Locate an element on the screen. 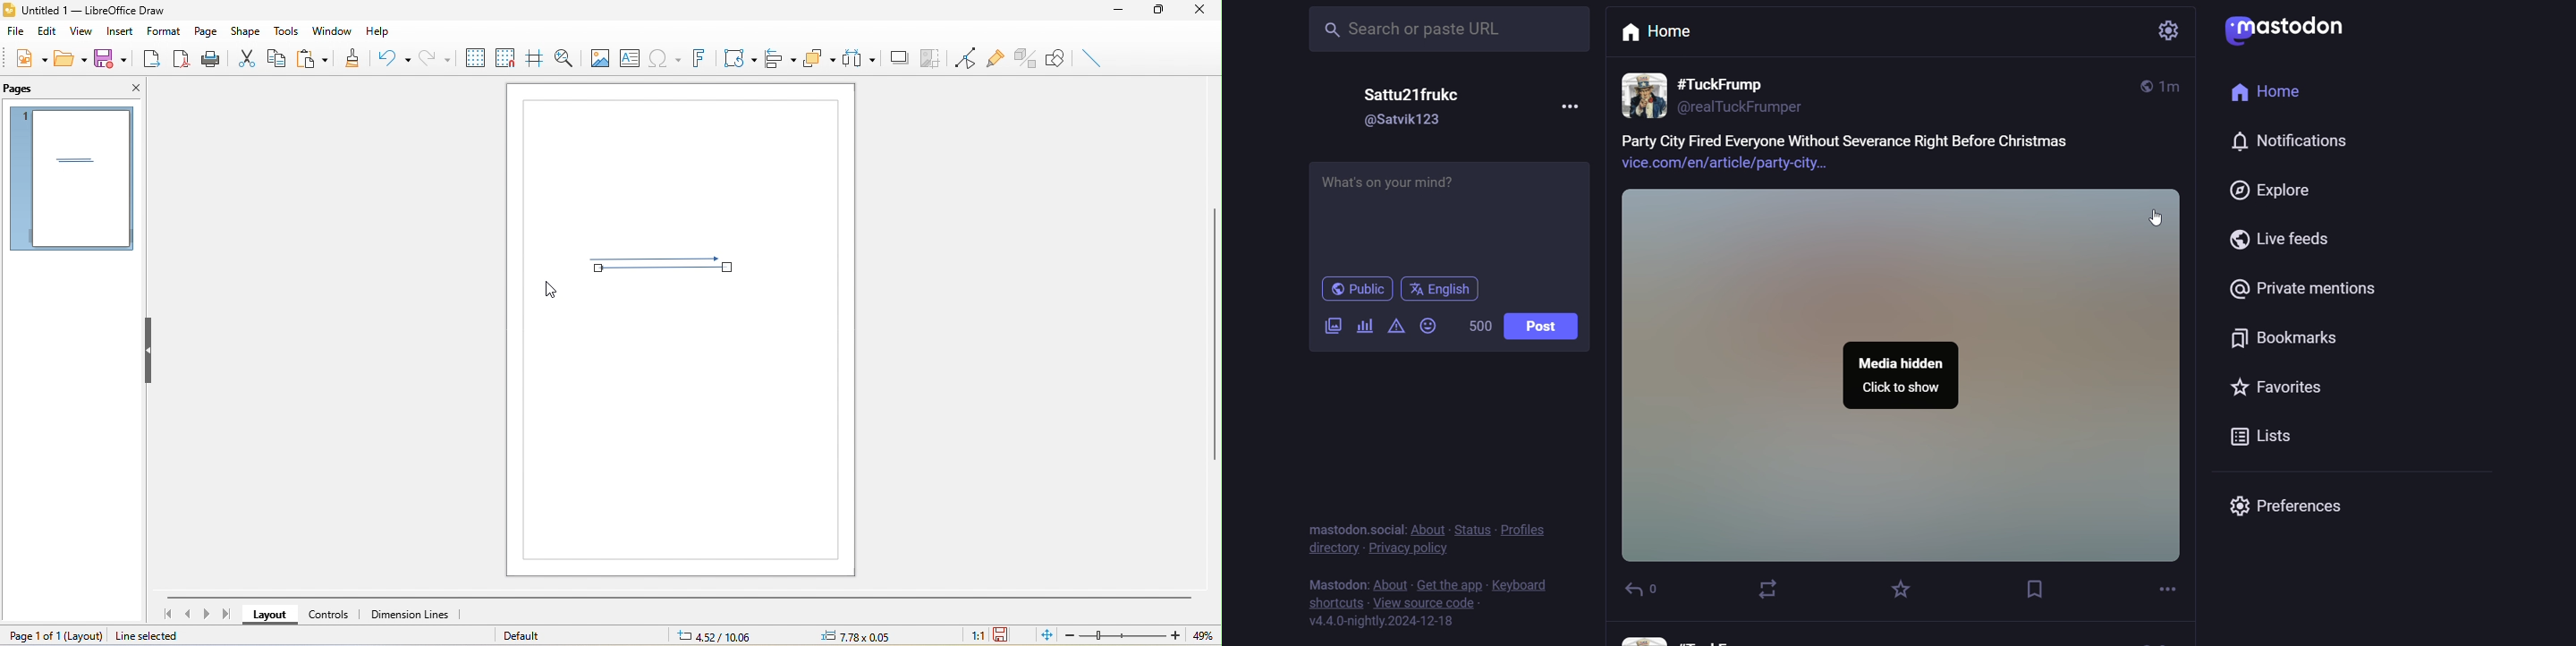  export directly a pdf is located at coordinates (182, 61).